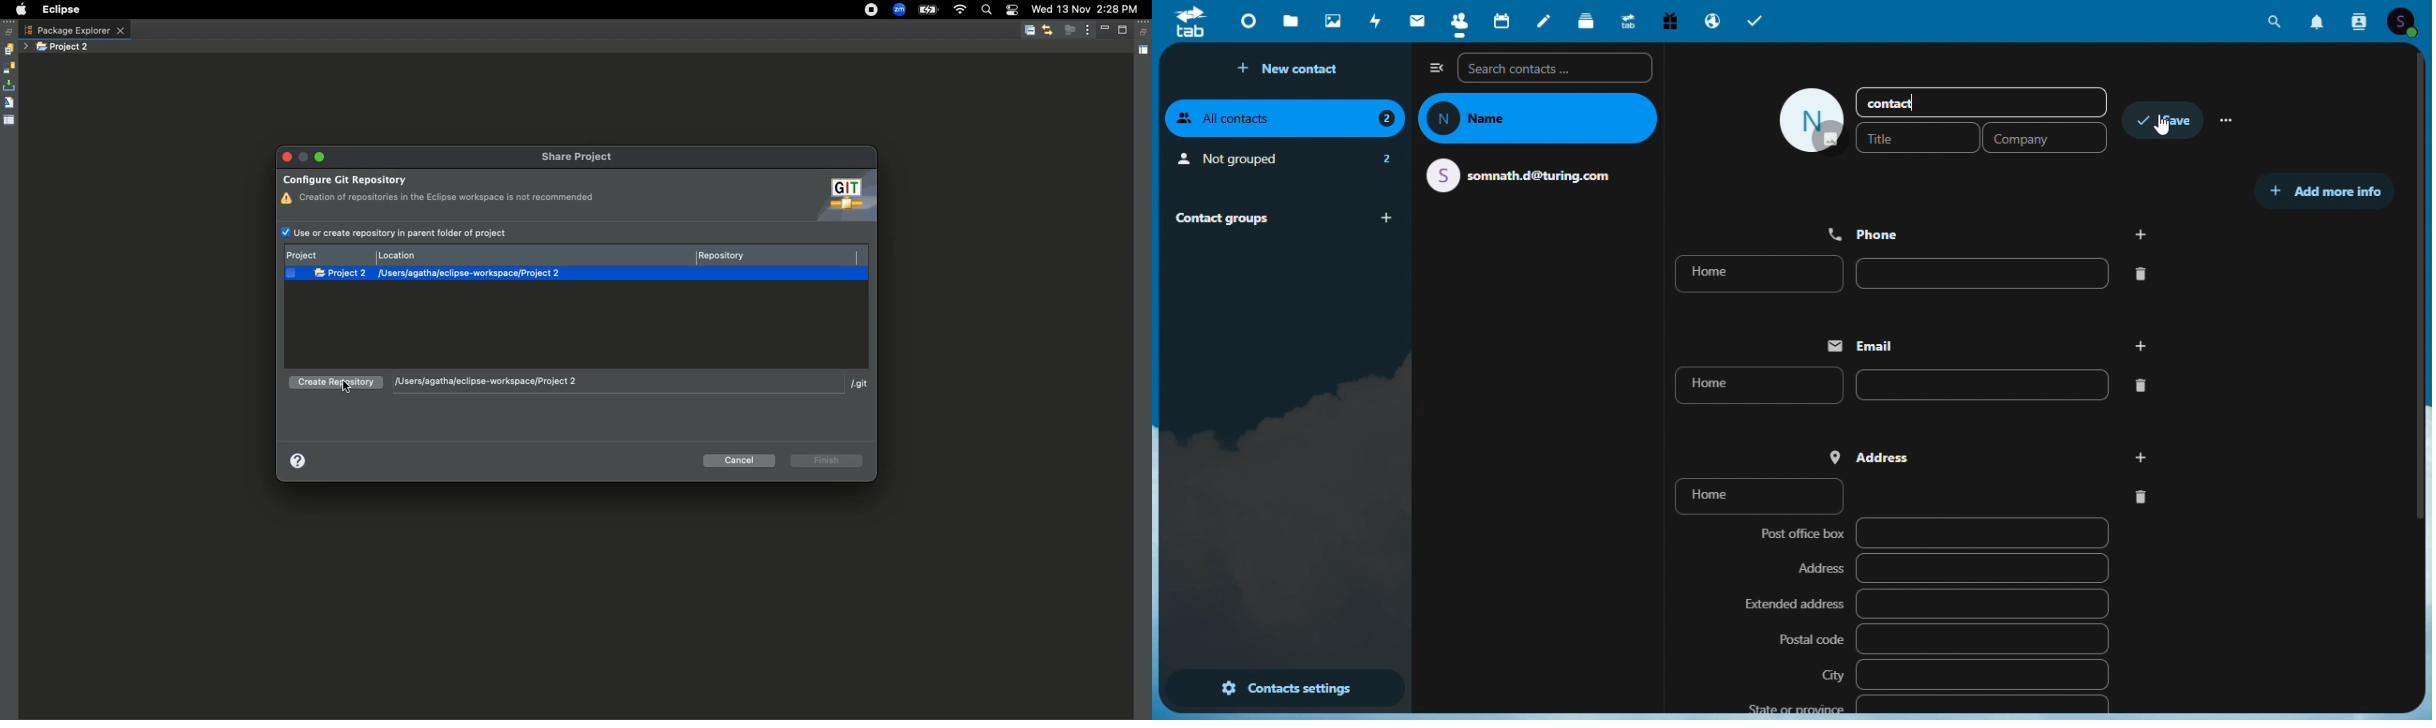  Describe the element at coordinates (2278, 21) in the screenshot. I see `Search` at that location.